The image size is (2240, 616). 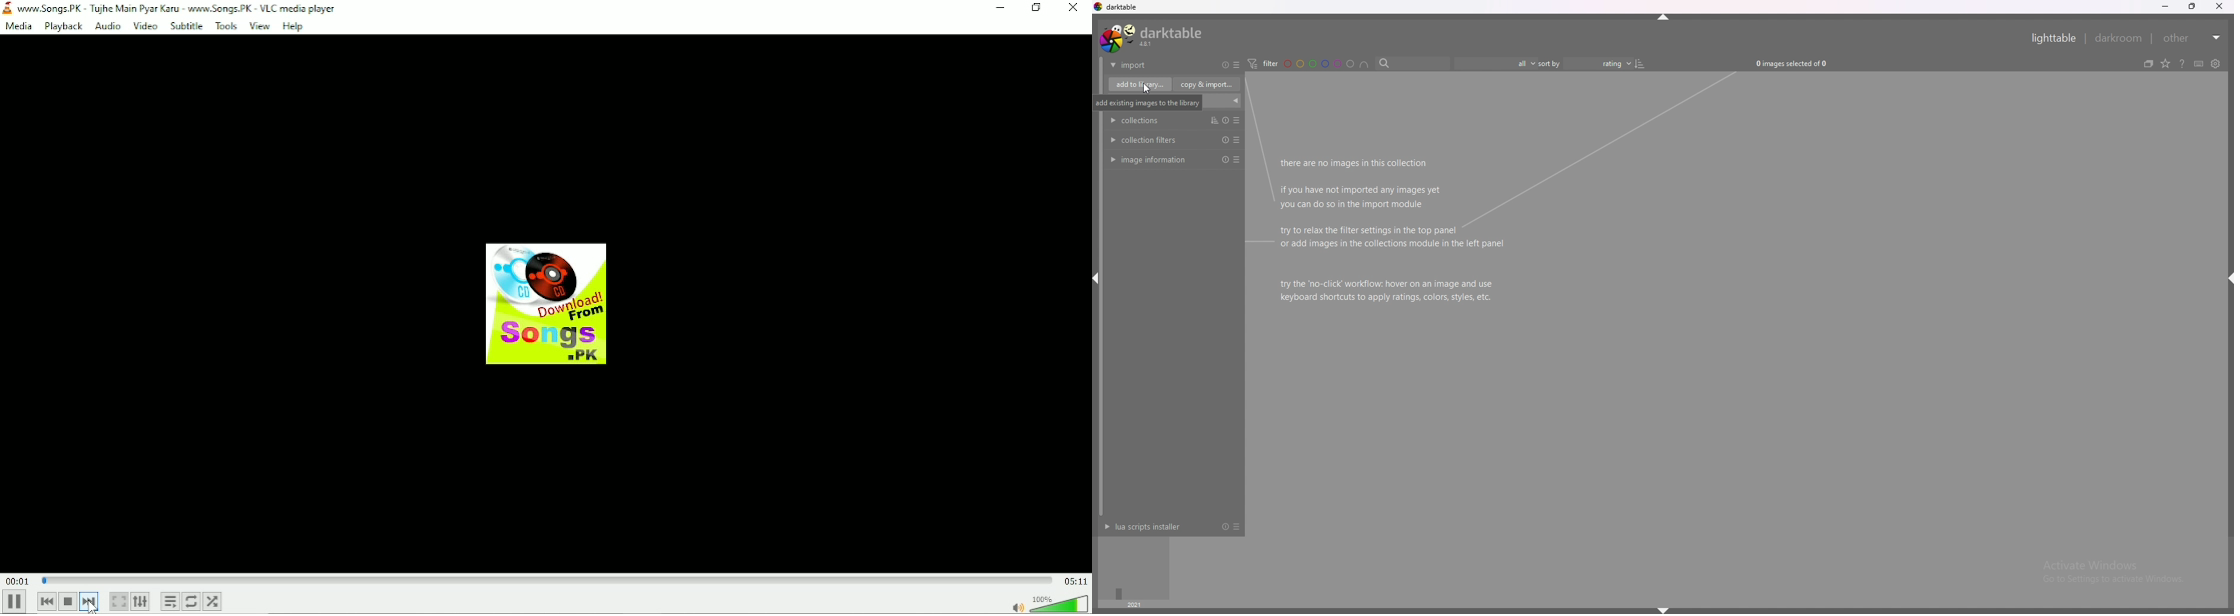 I want to click on close, so click(x=2219, y=7).